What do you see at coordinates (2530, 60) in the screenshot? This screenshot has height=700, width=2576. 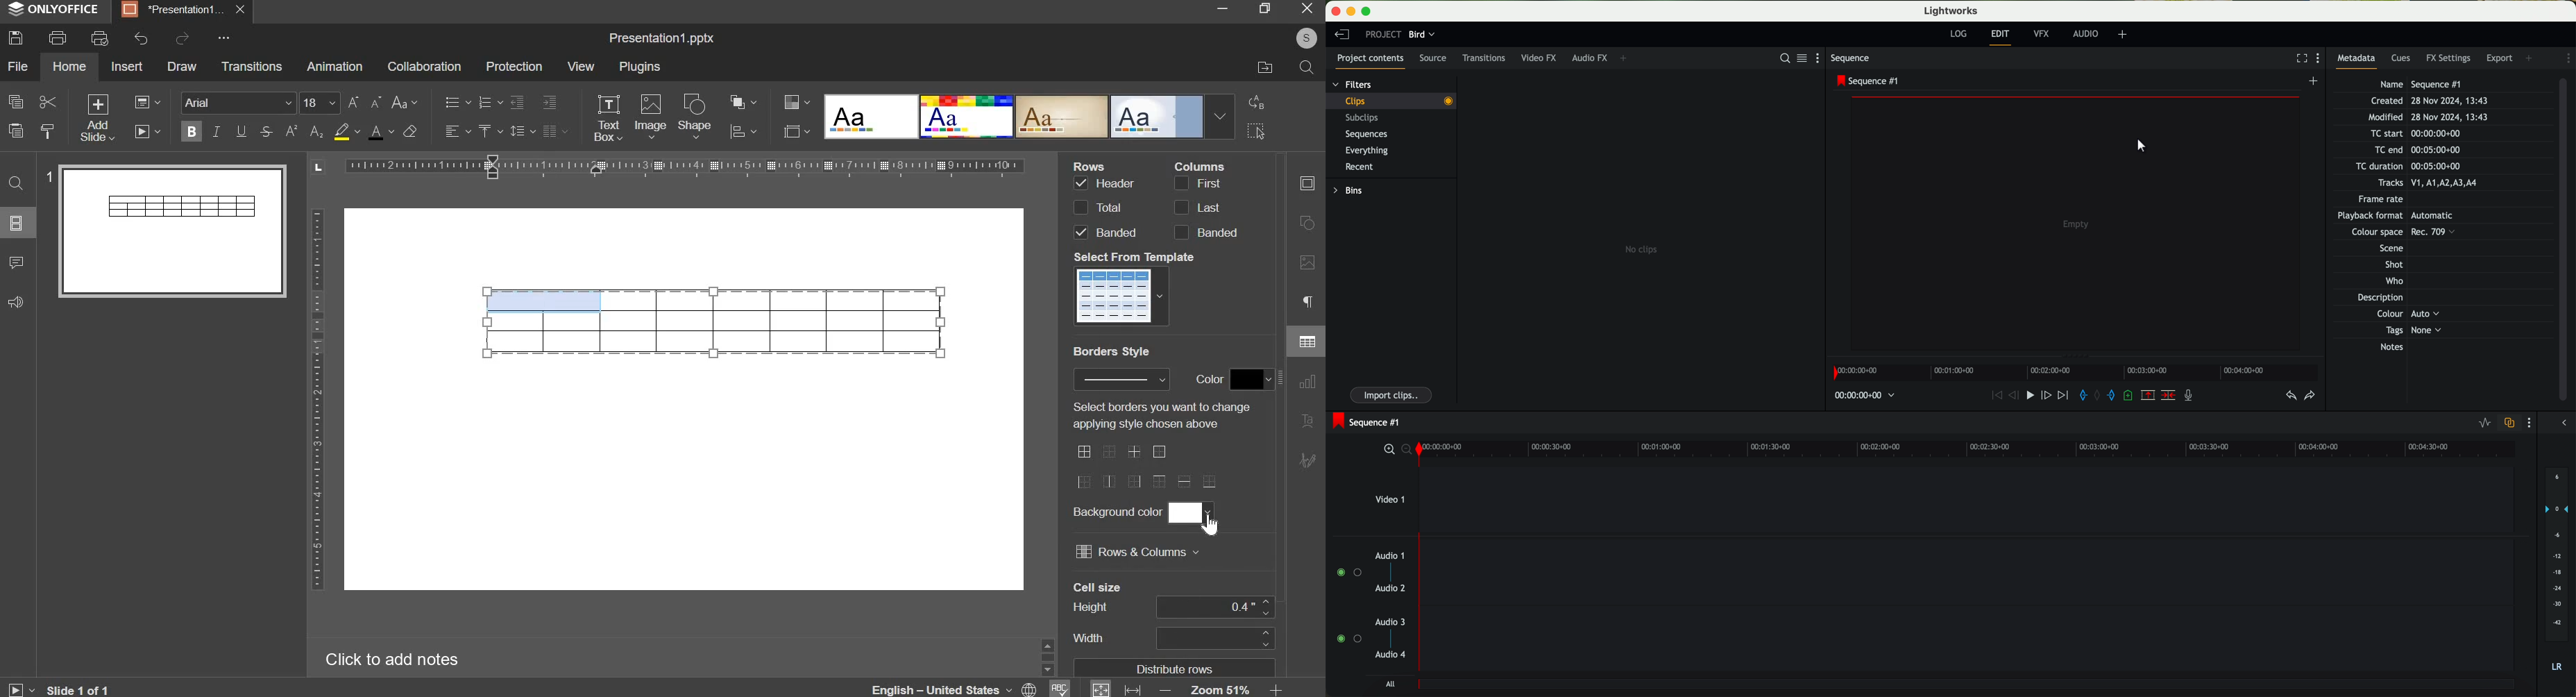 I see `add panel` at bounding box center [2530, 60].